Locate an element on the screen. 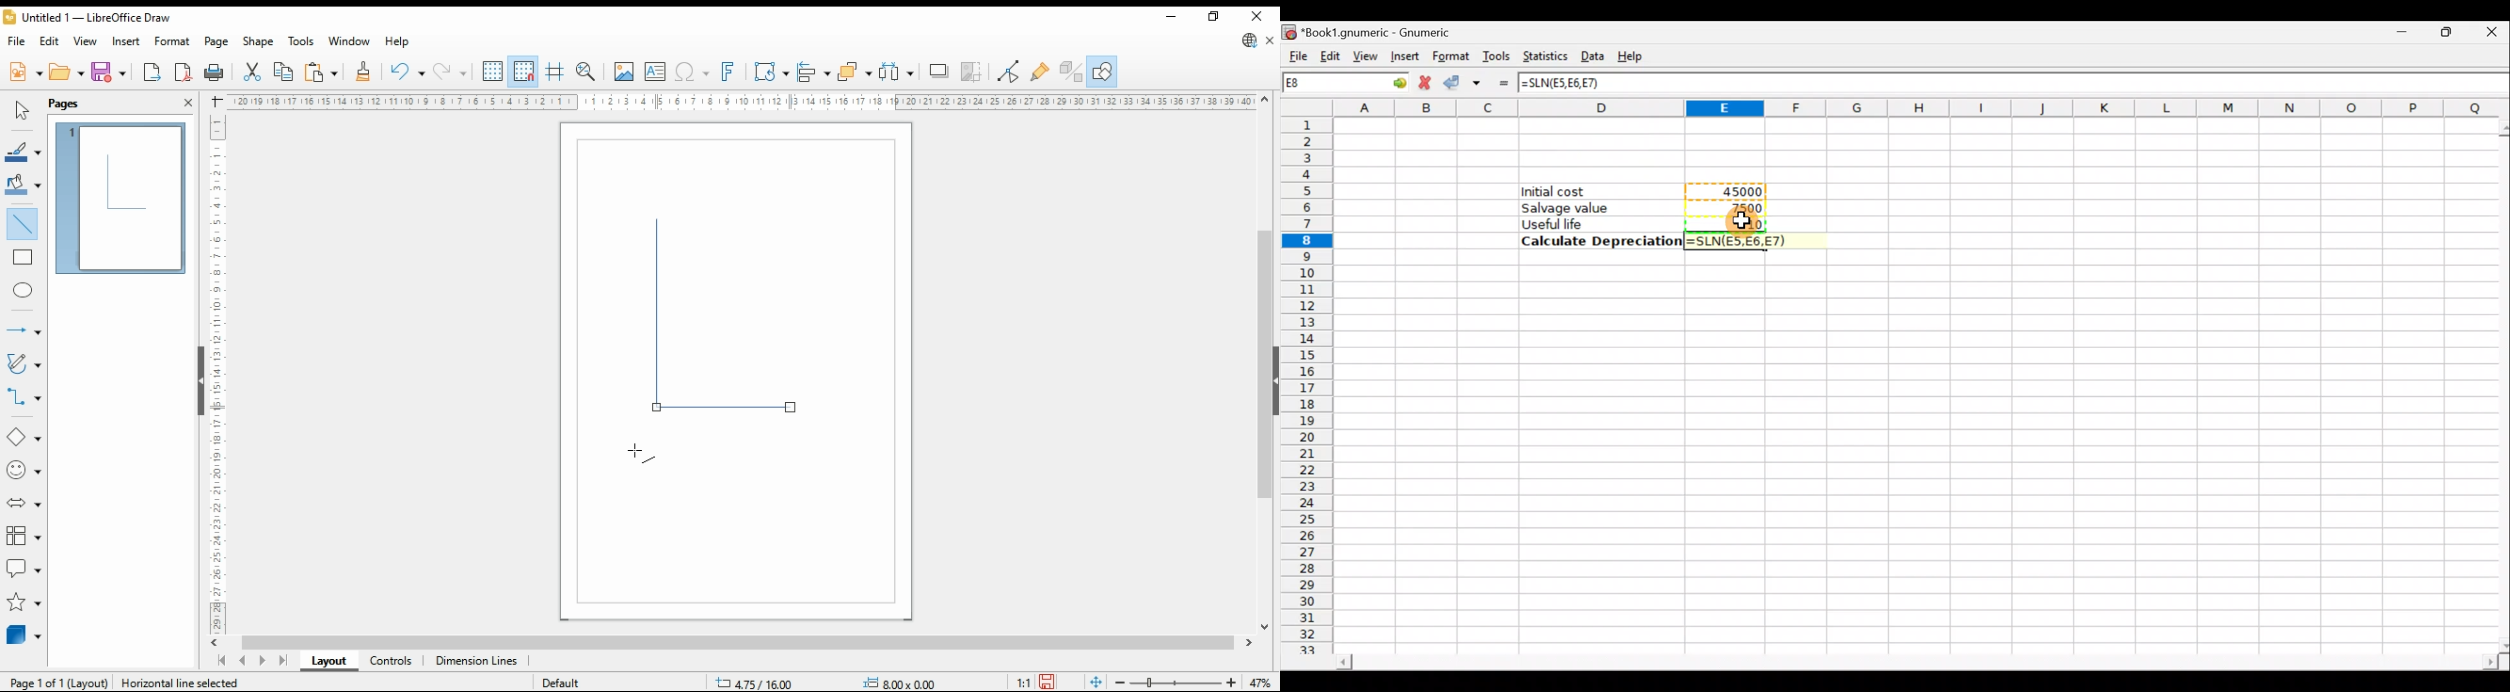  move up is located at coordinates (1266, 100).